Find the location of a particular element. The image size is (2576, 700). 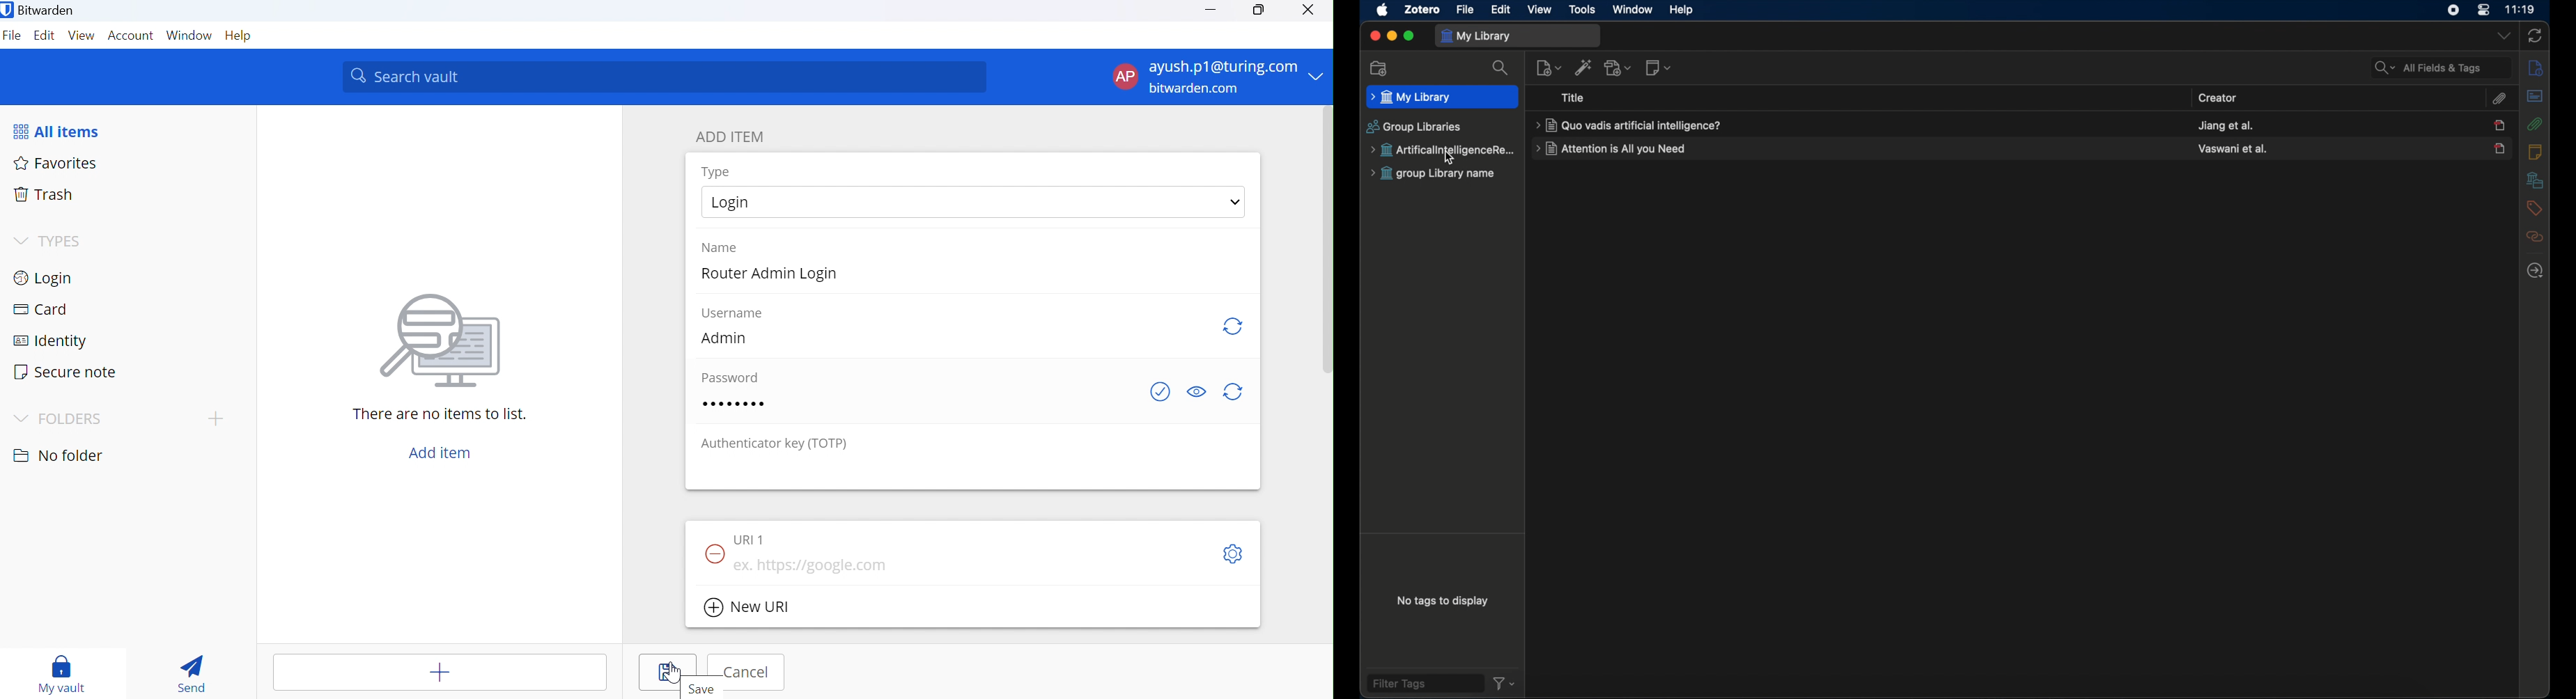

time is located at coordinates (2522, 10).